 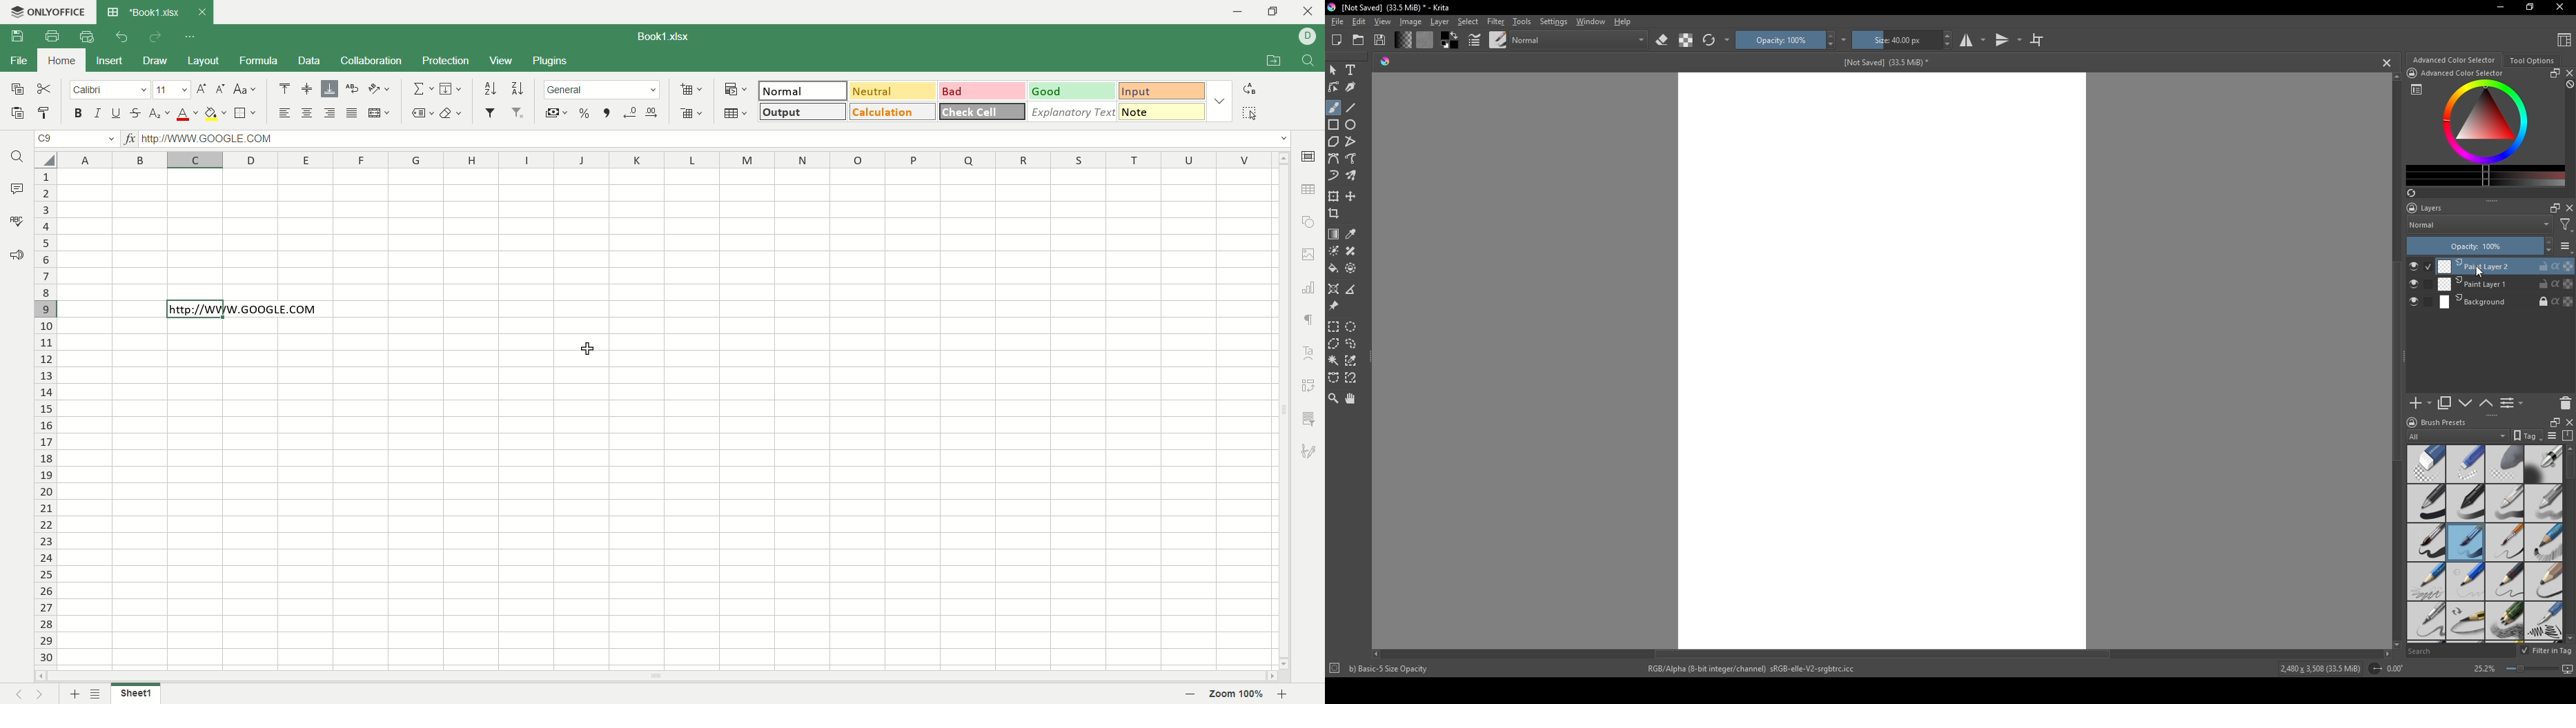 What do you see at coordinates (116, 113) in the screenshot?
I see `underline` at bounding box center [116, 113].